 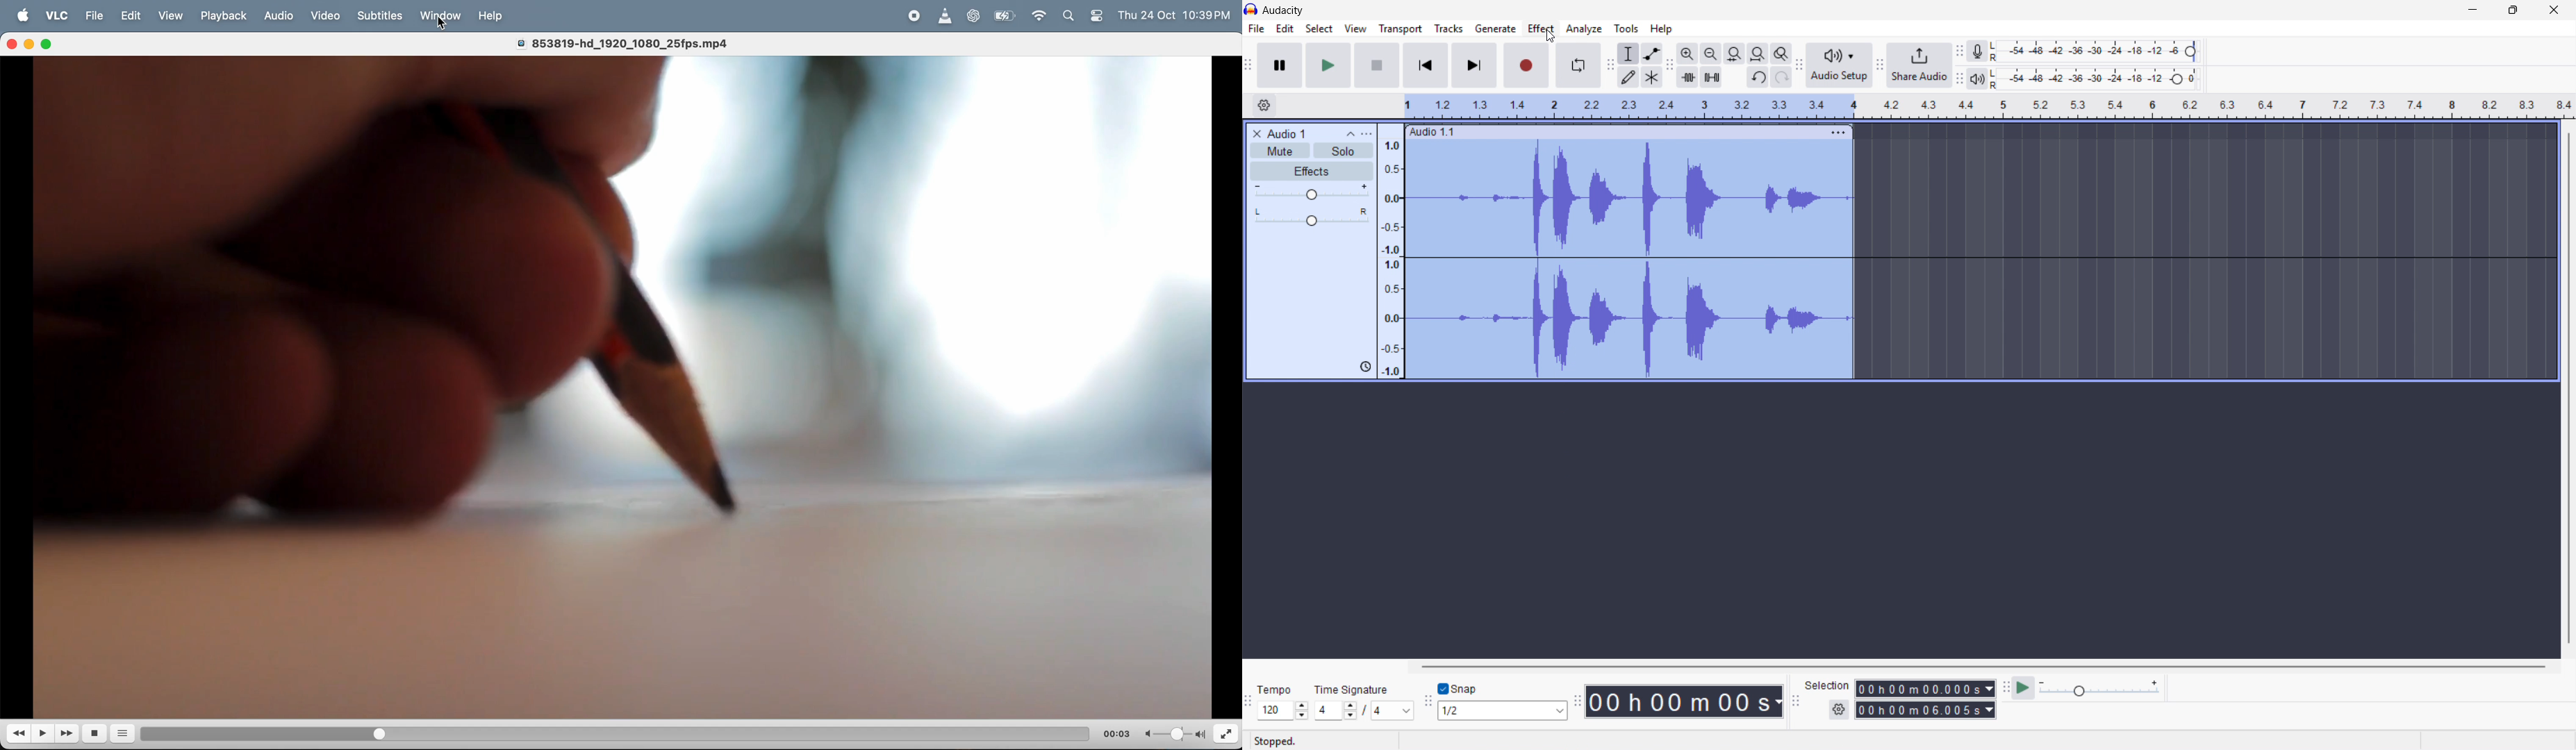 I want to click on , so click(x=441, y=16).